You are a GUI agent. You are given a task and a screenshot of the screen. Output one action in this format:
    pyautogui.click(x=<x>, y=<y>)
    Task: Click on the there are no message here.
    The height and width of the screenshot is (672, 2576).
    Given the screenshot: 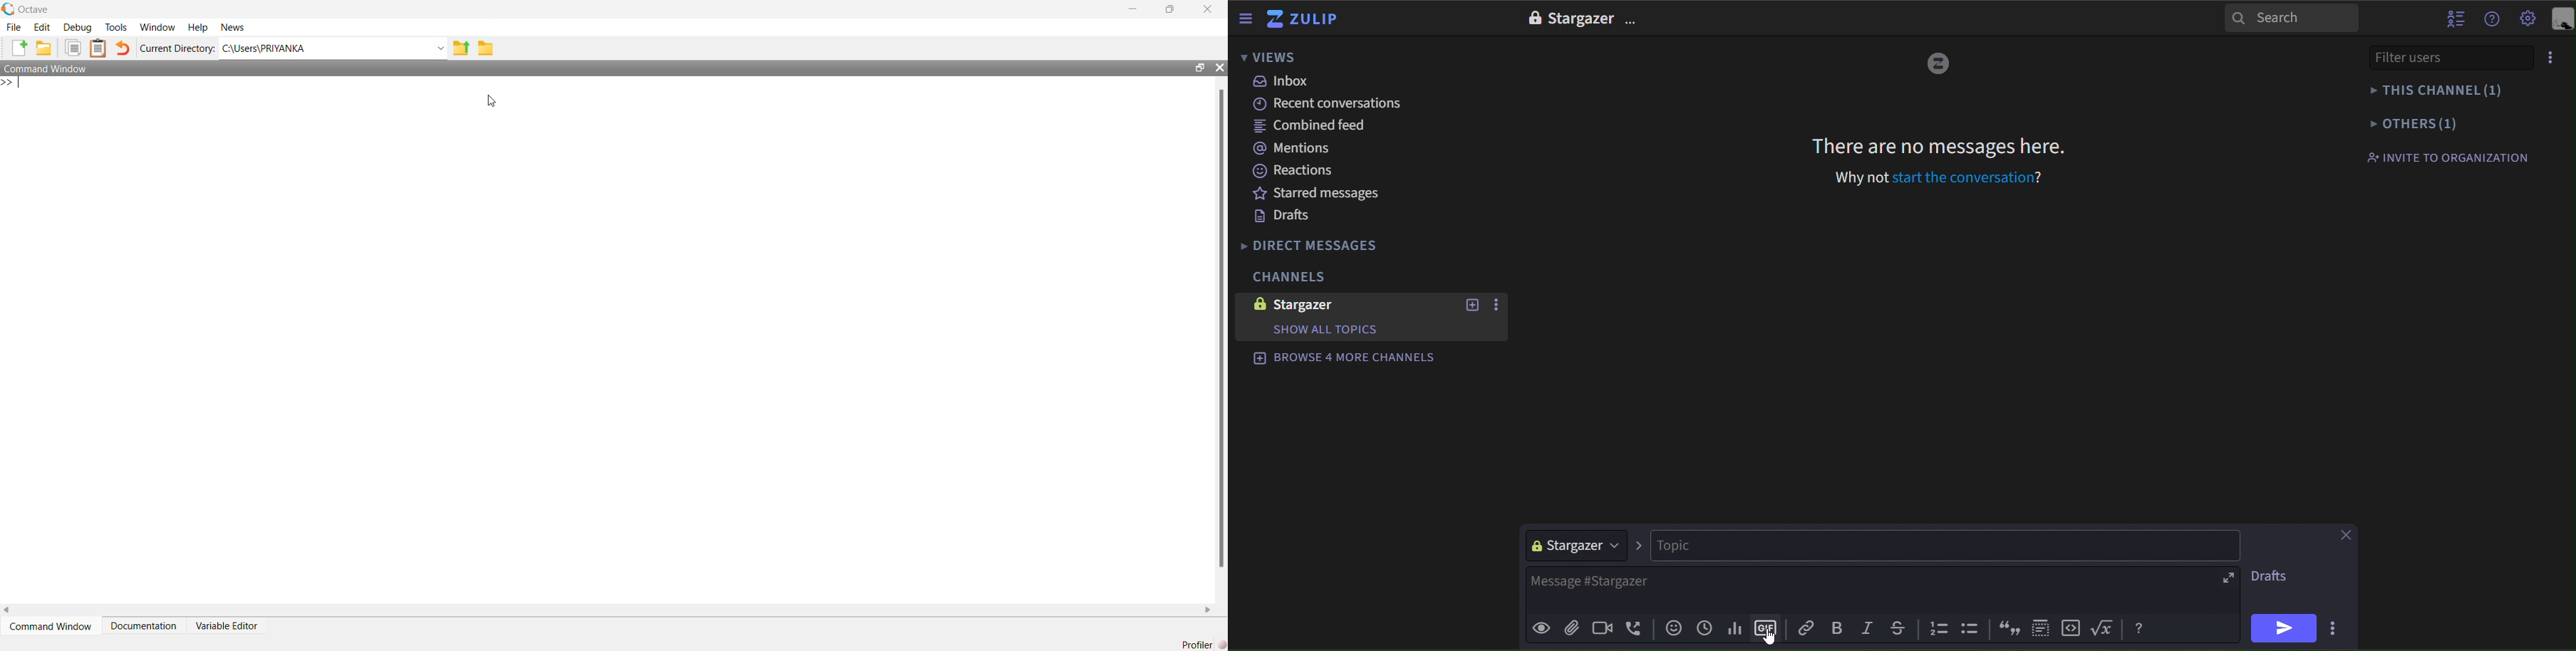 What is the action you would take?
    pyautogui.click(x=1940, y=145)
    